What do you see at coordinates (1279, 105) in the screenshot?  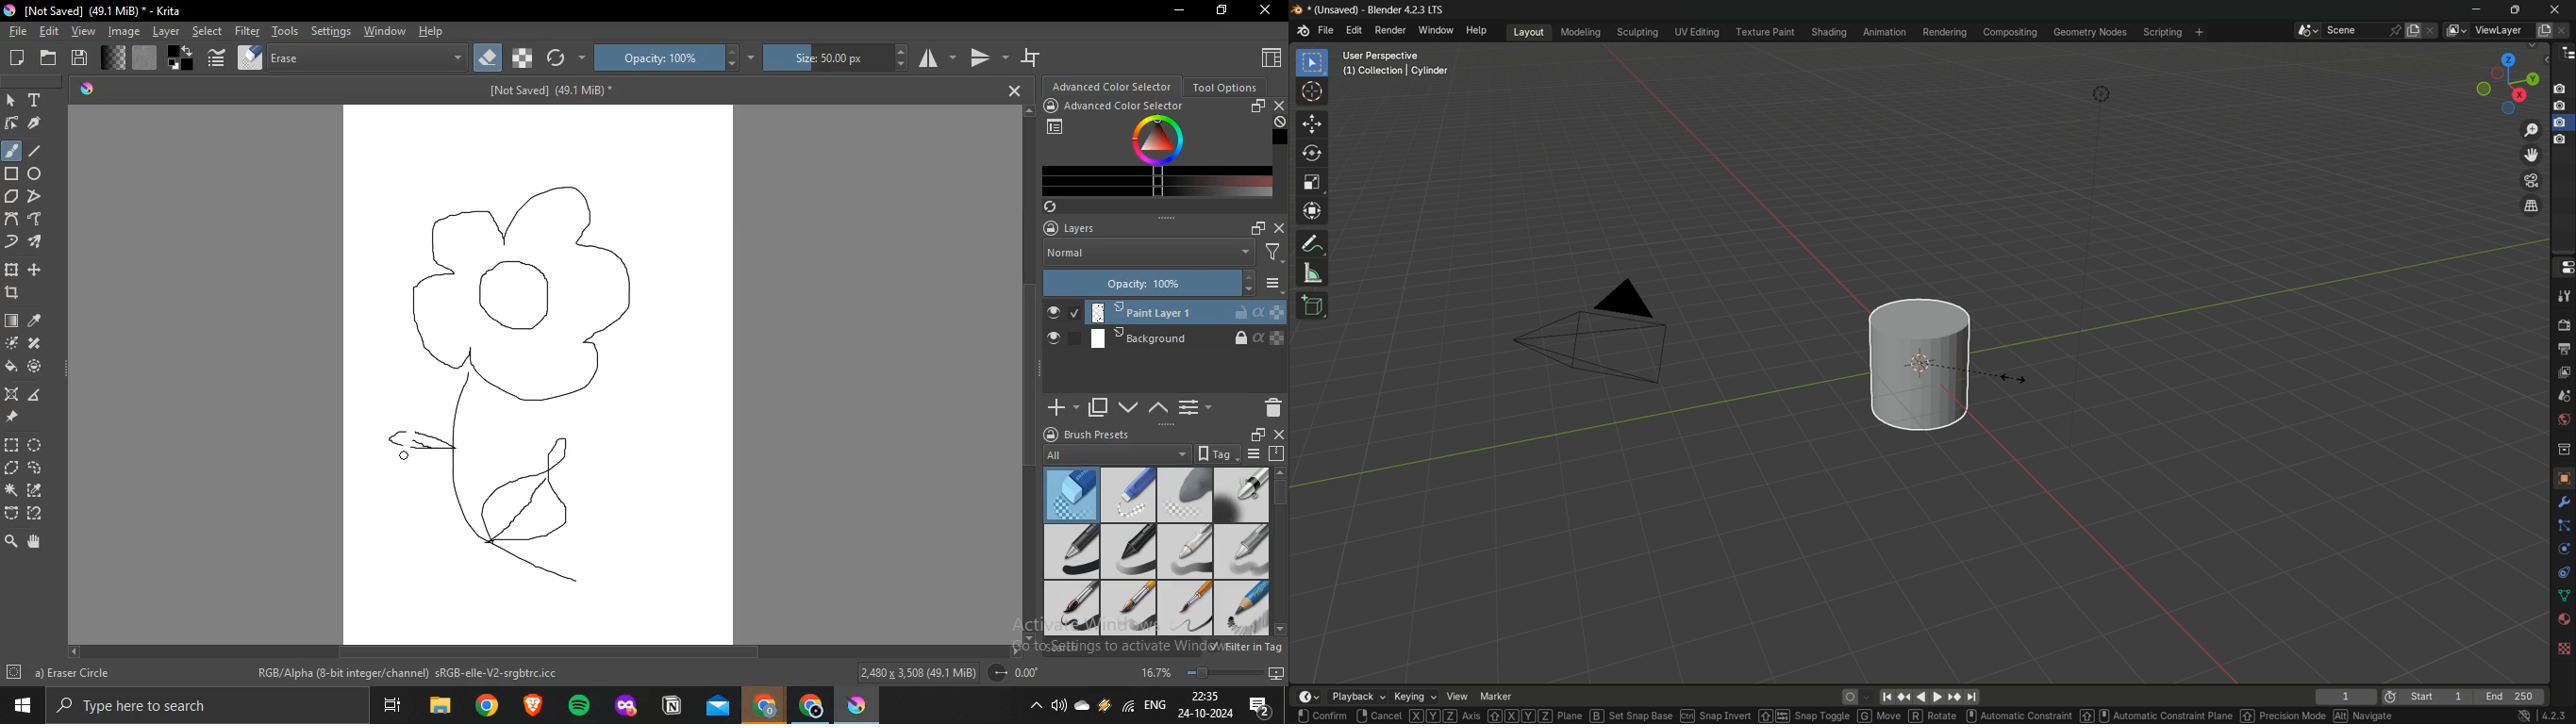 I see `close` at bounding box center [1279, 105].